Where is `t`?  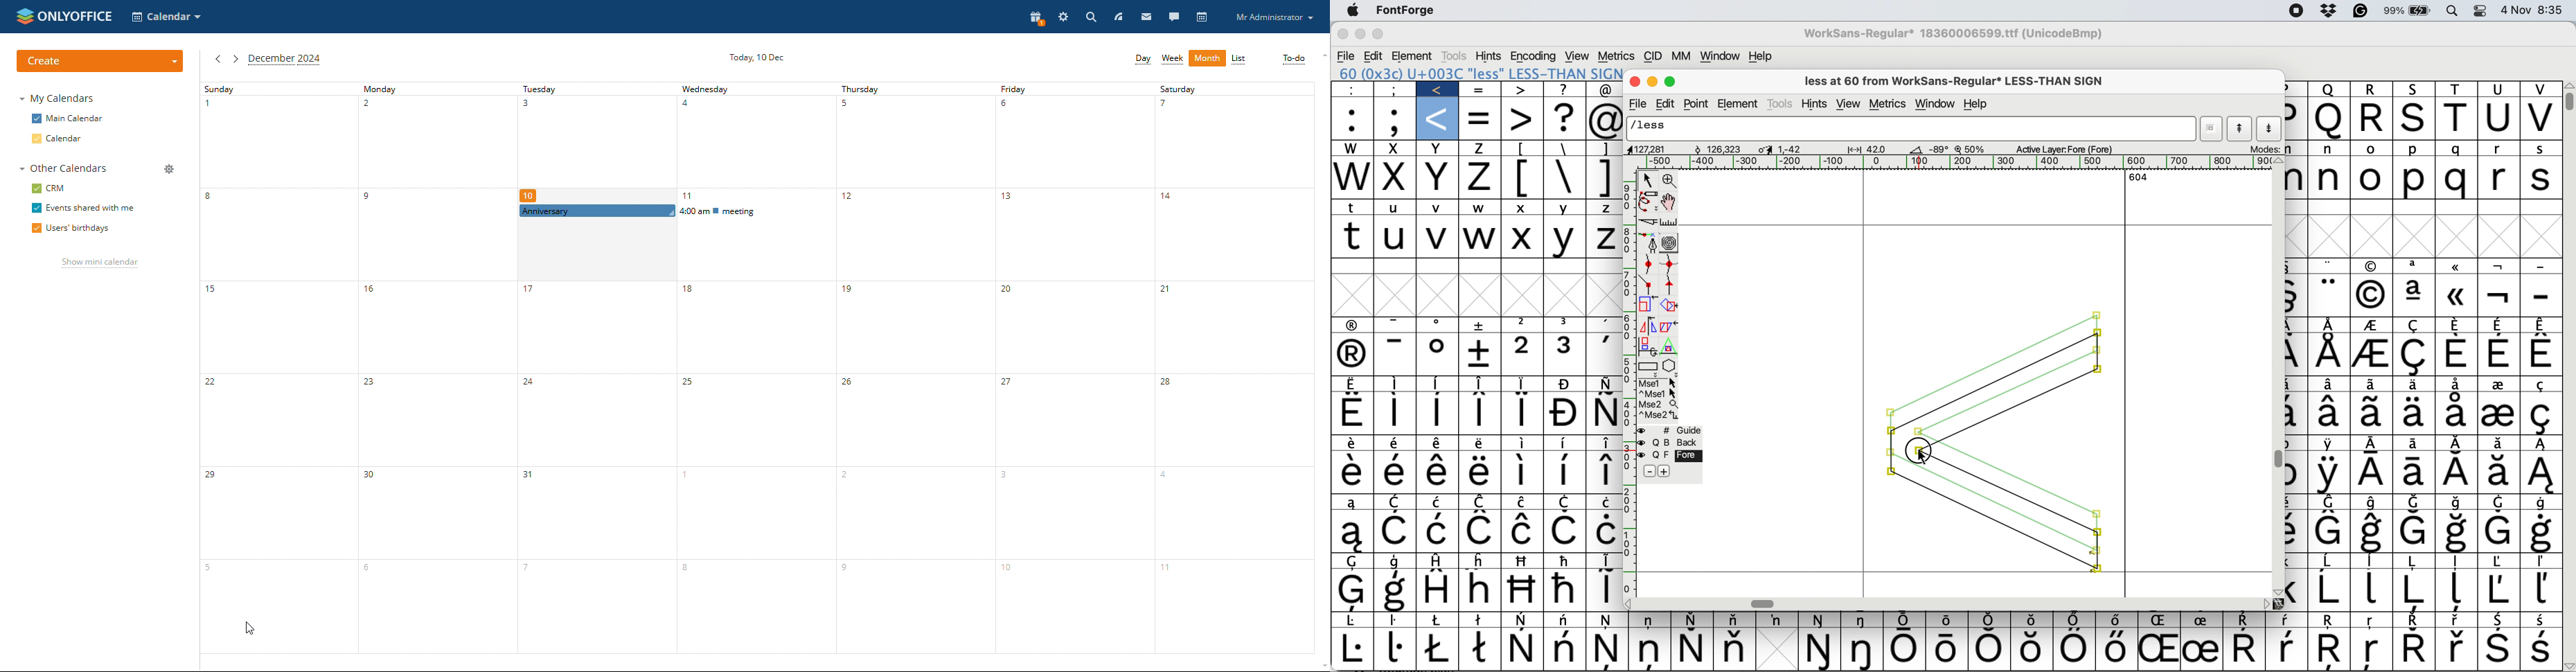 t is located at coordinates (2457, 118).